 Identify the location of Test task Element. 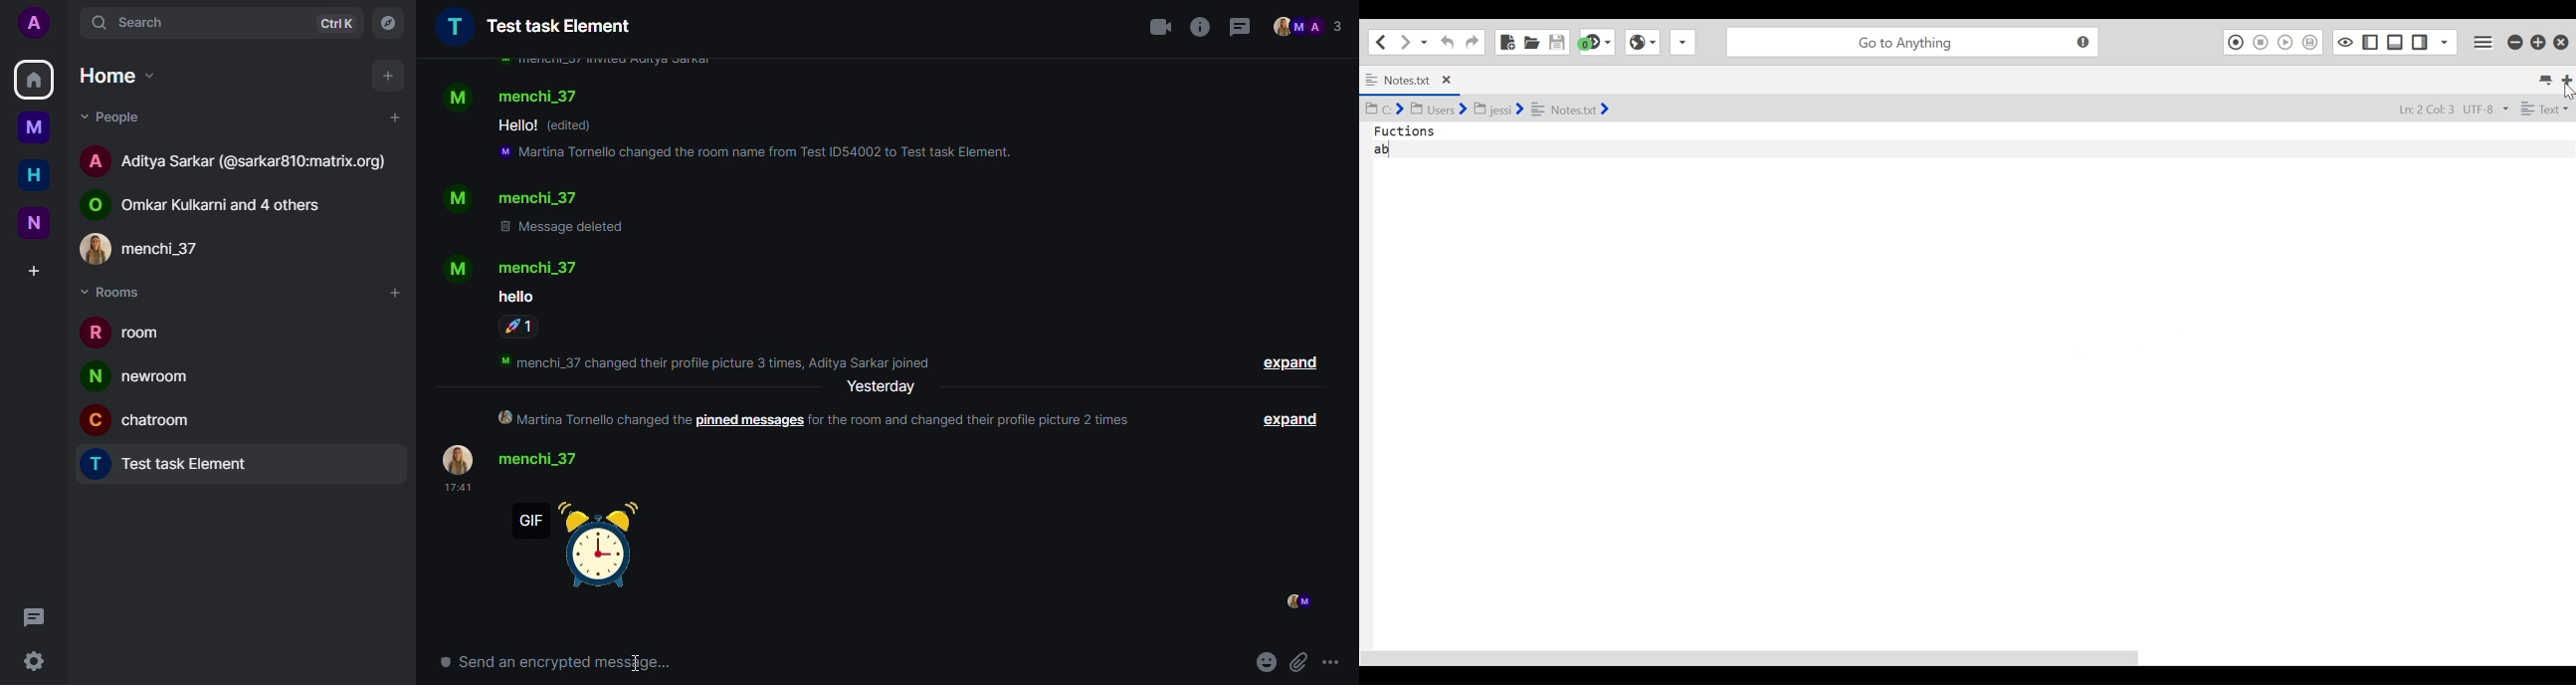
(177, 466).